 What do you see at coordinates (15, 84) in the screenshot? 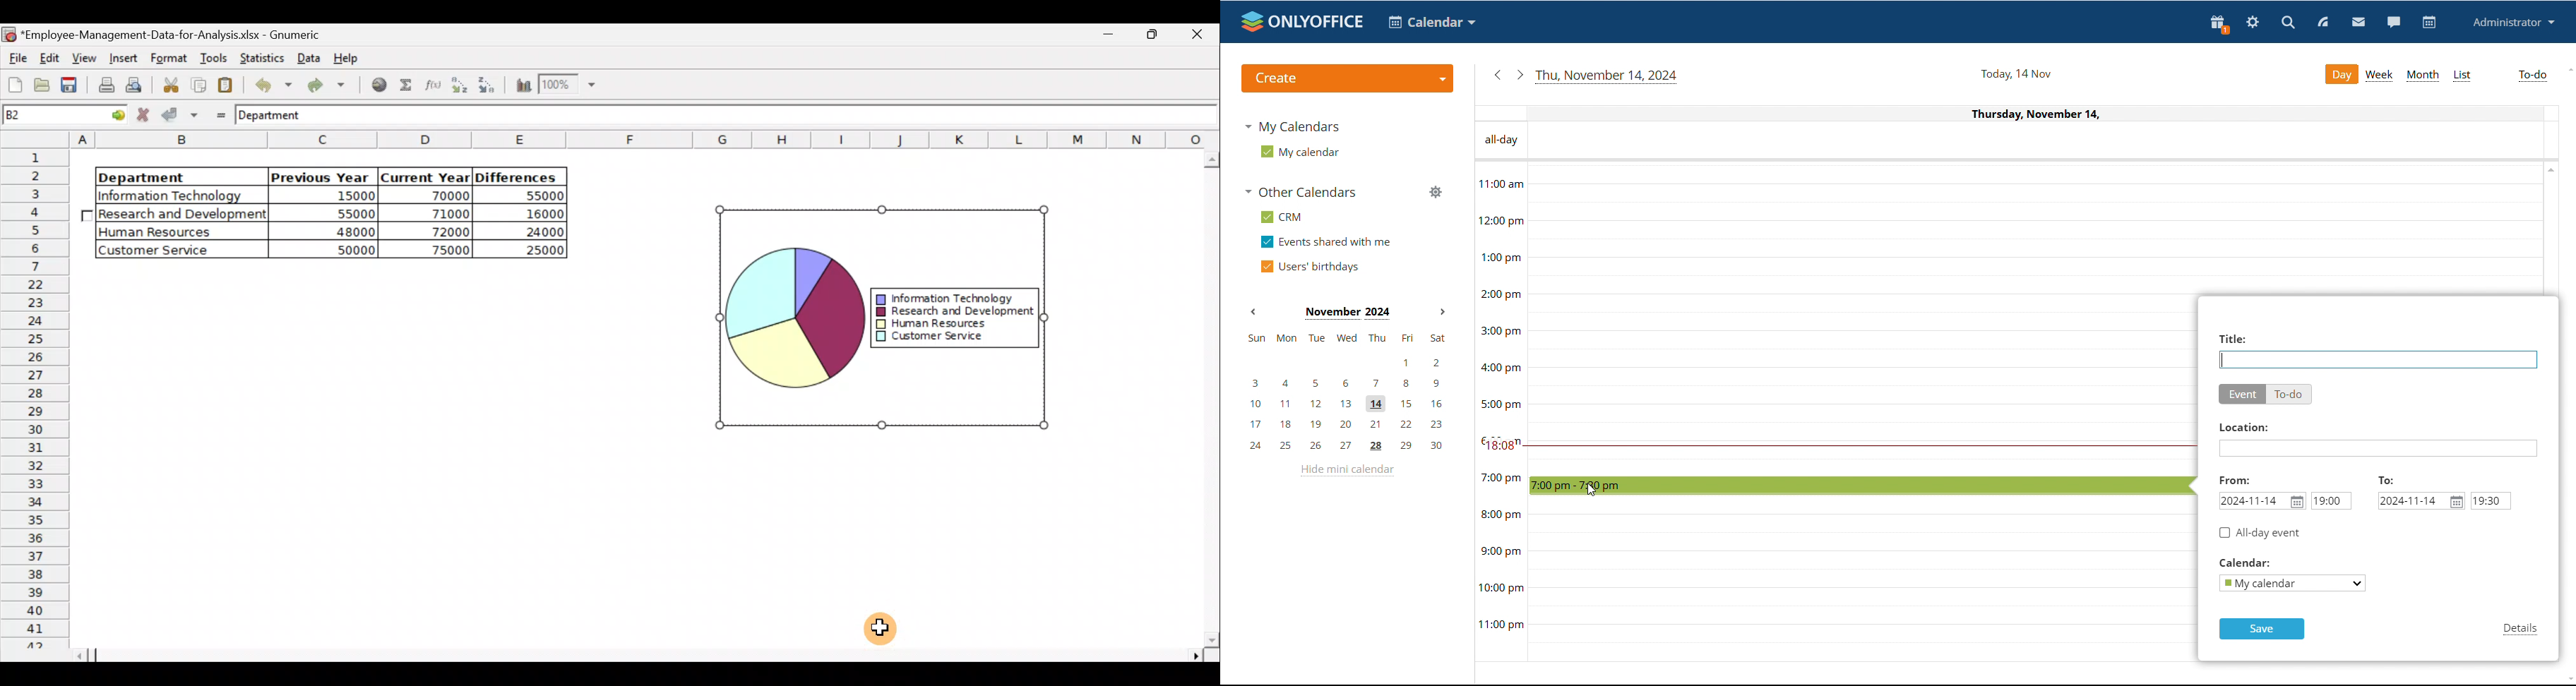
I see `Create a new workbook` at bounding box center [15, 84].